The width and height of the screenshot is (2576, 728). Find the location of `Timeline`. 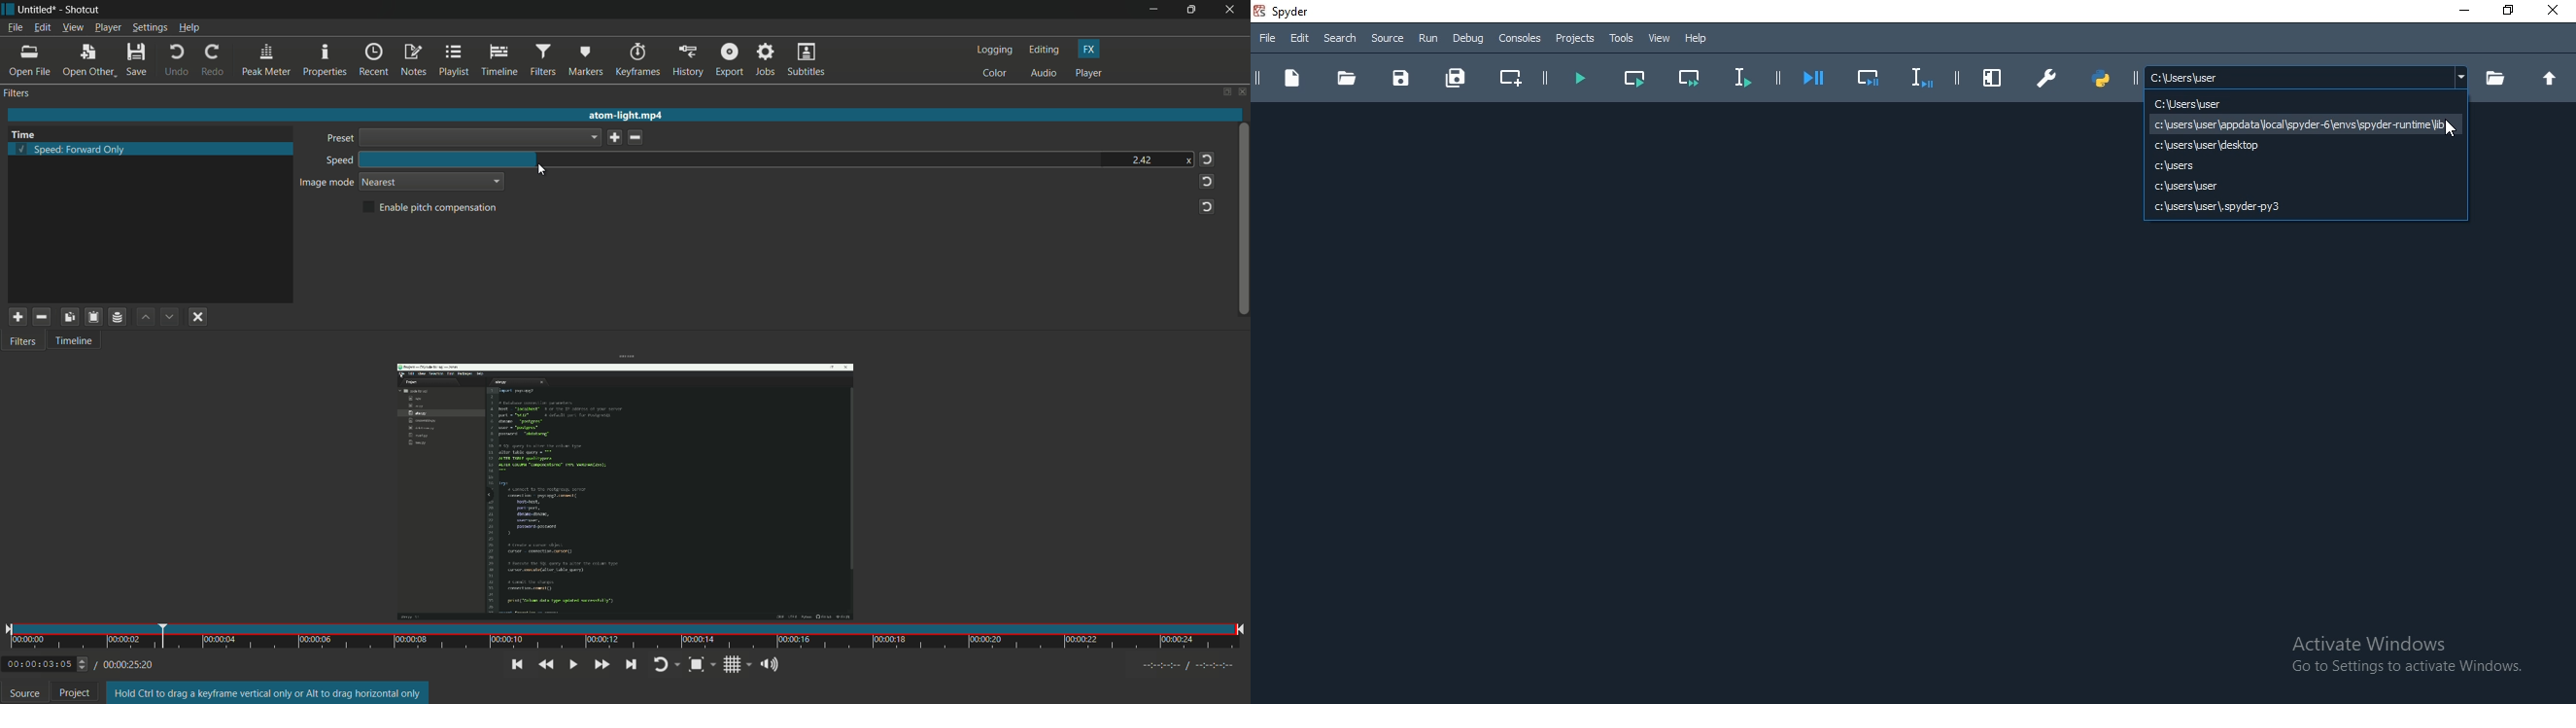

Timeline is located at coordinates (81, 343).